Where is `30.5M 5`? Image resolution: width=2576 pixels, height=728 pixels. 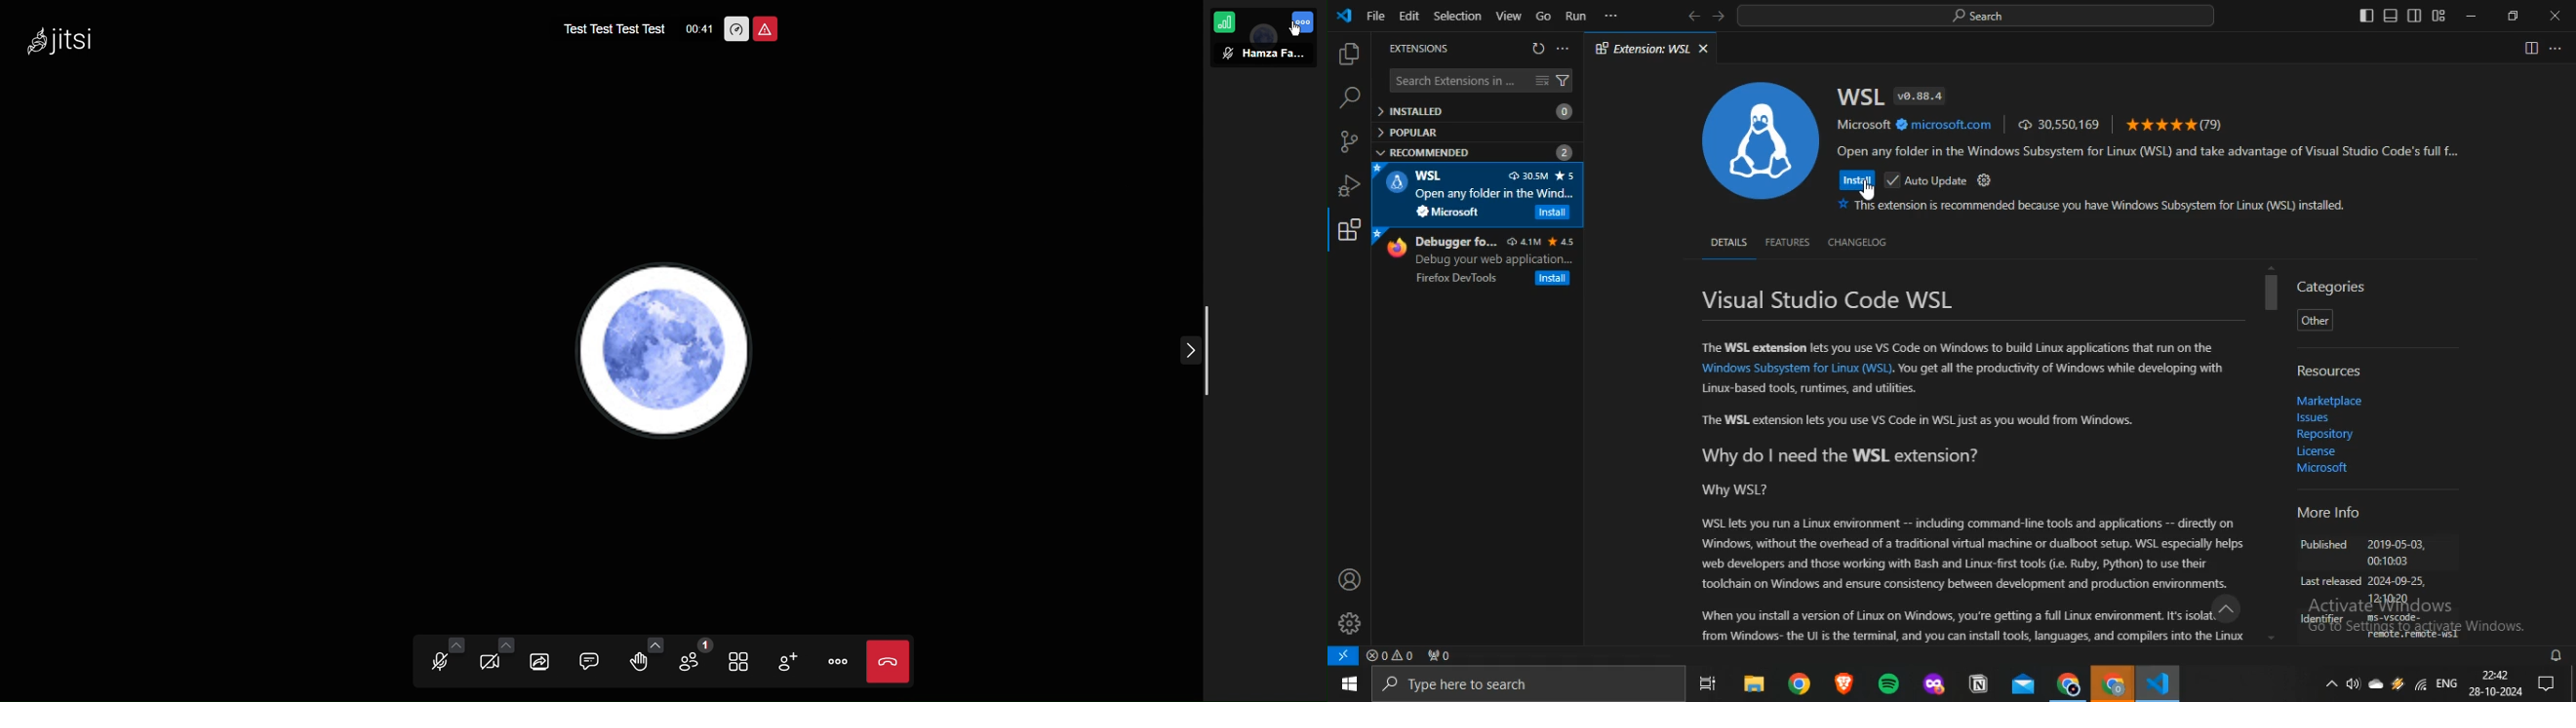 30.5M 5 is located at coordinates (1541, 176).